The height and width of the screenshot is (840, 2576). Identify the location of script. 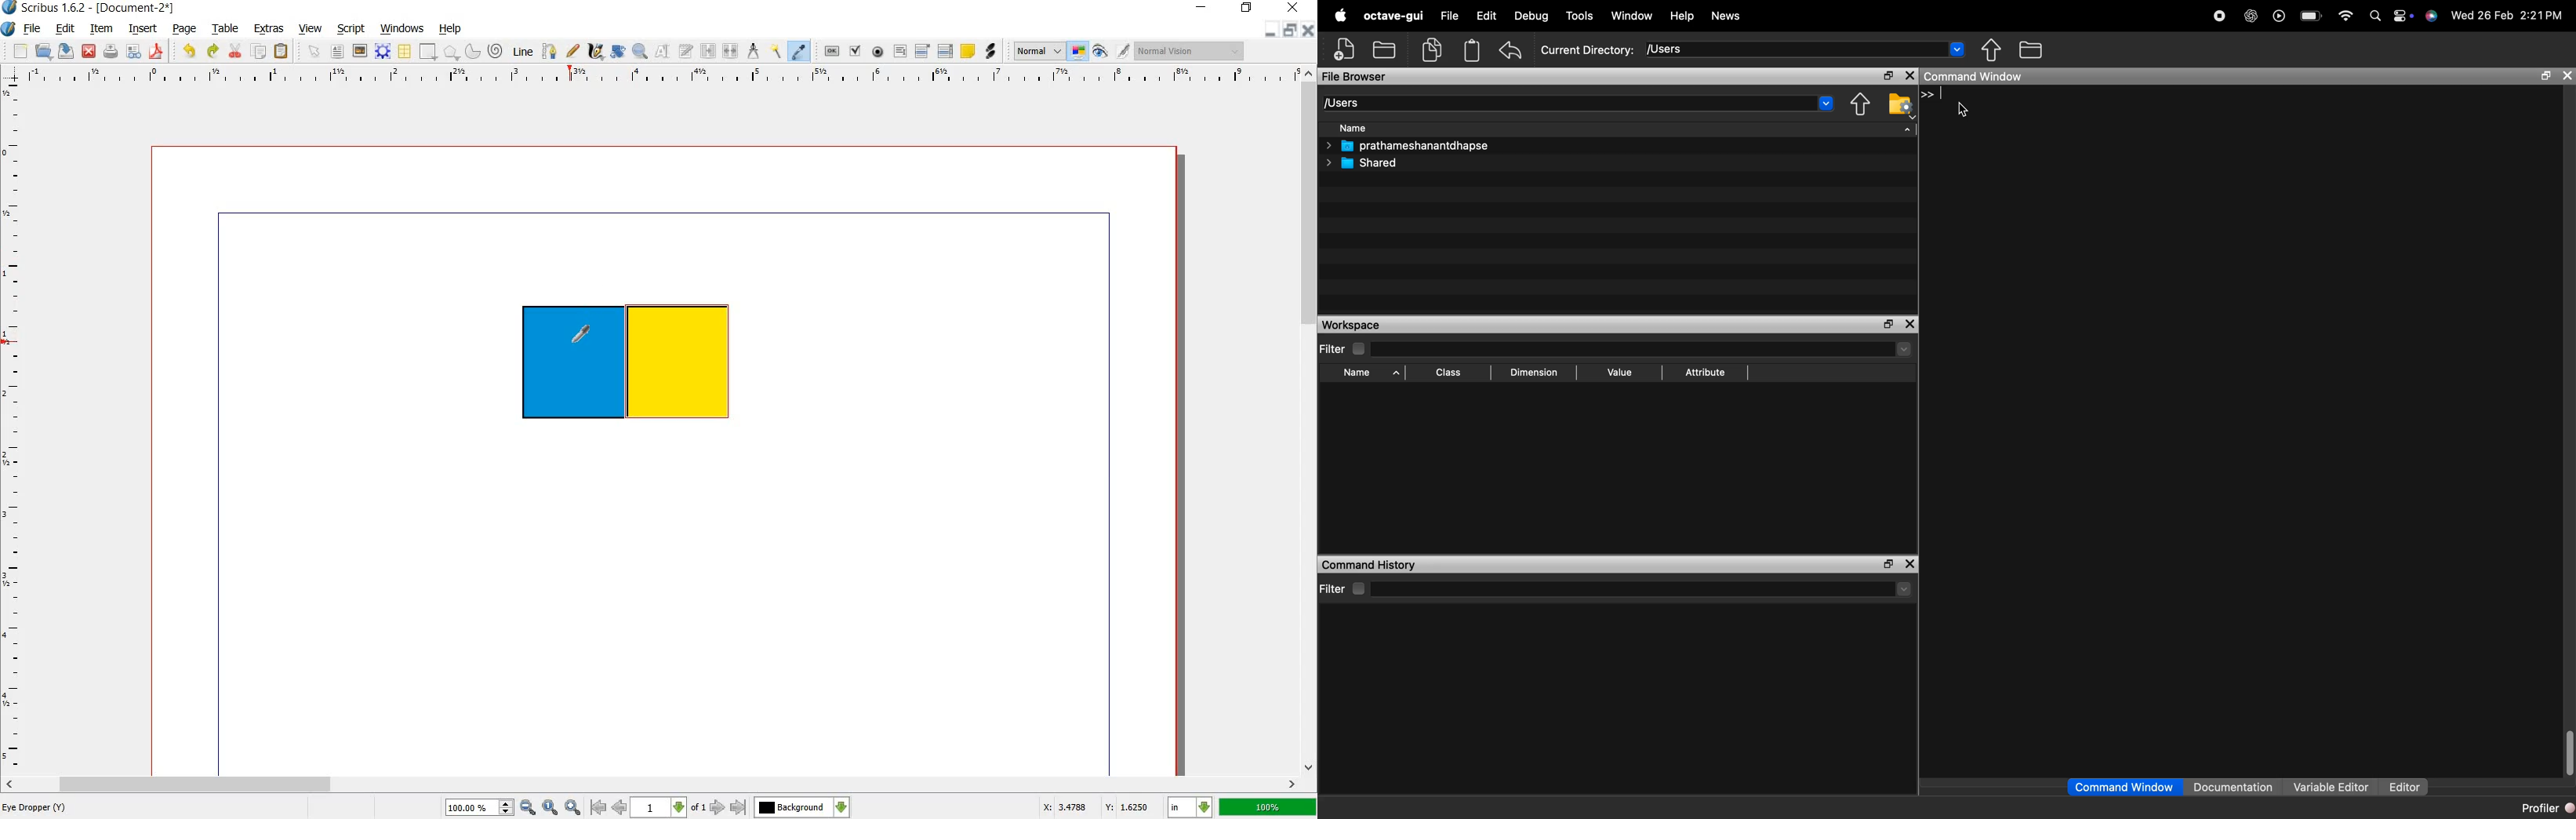
(352, 29).